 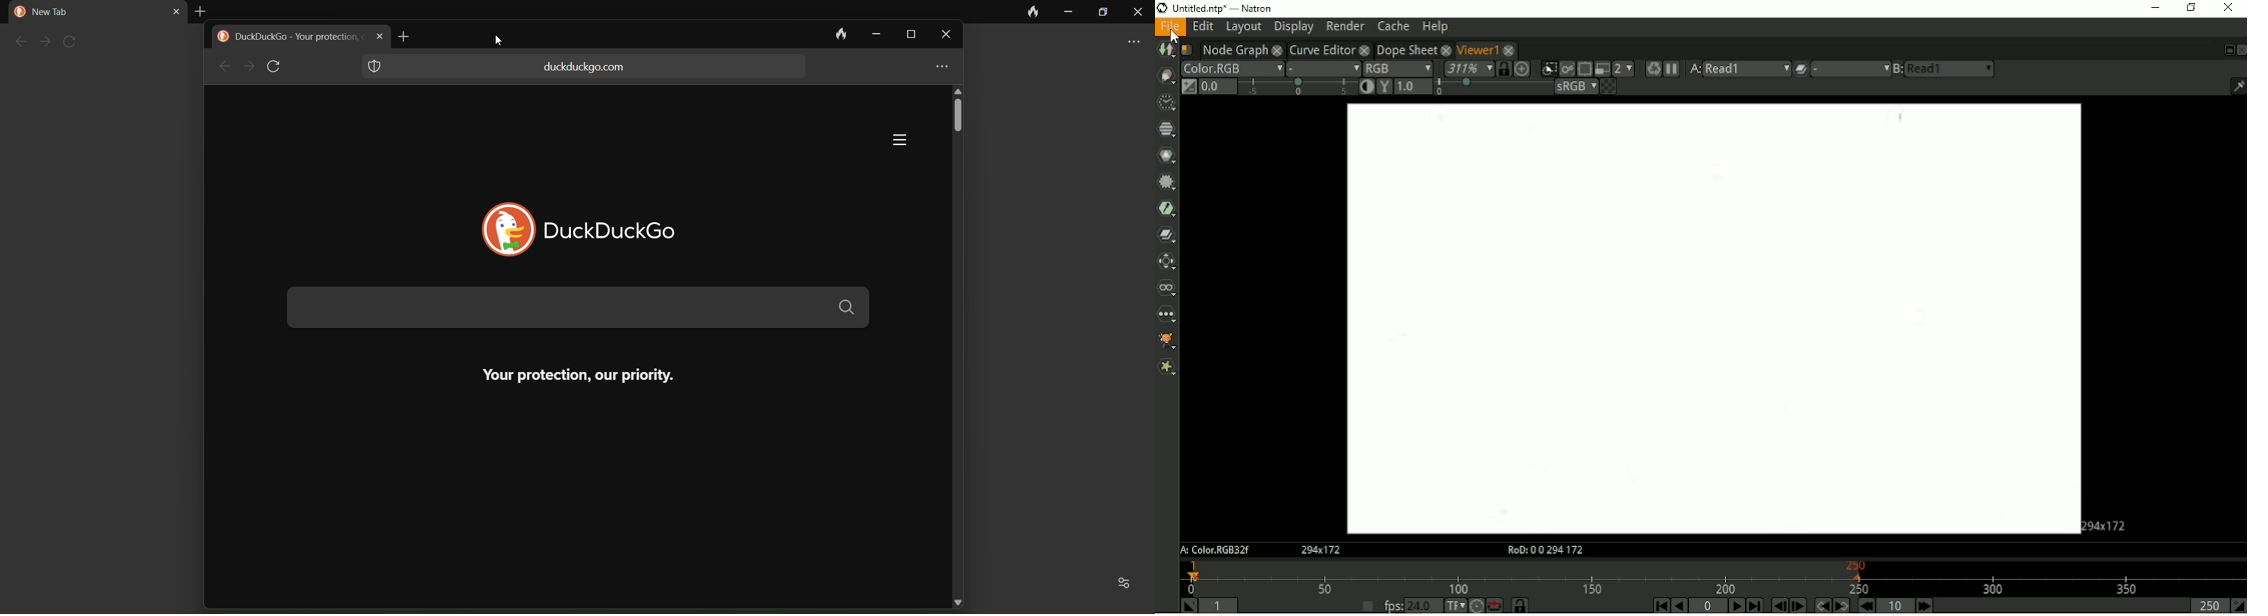 I want to click on maximize, so click(x=1105, y=13).